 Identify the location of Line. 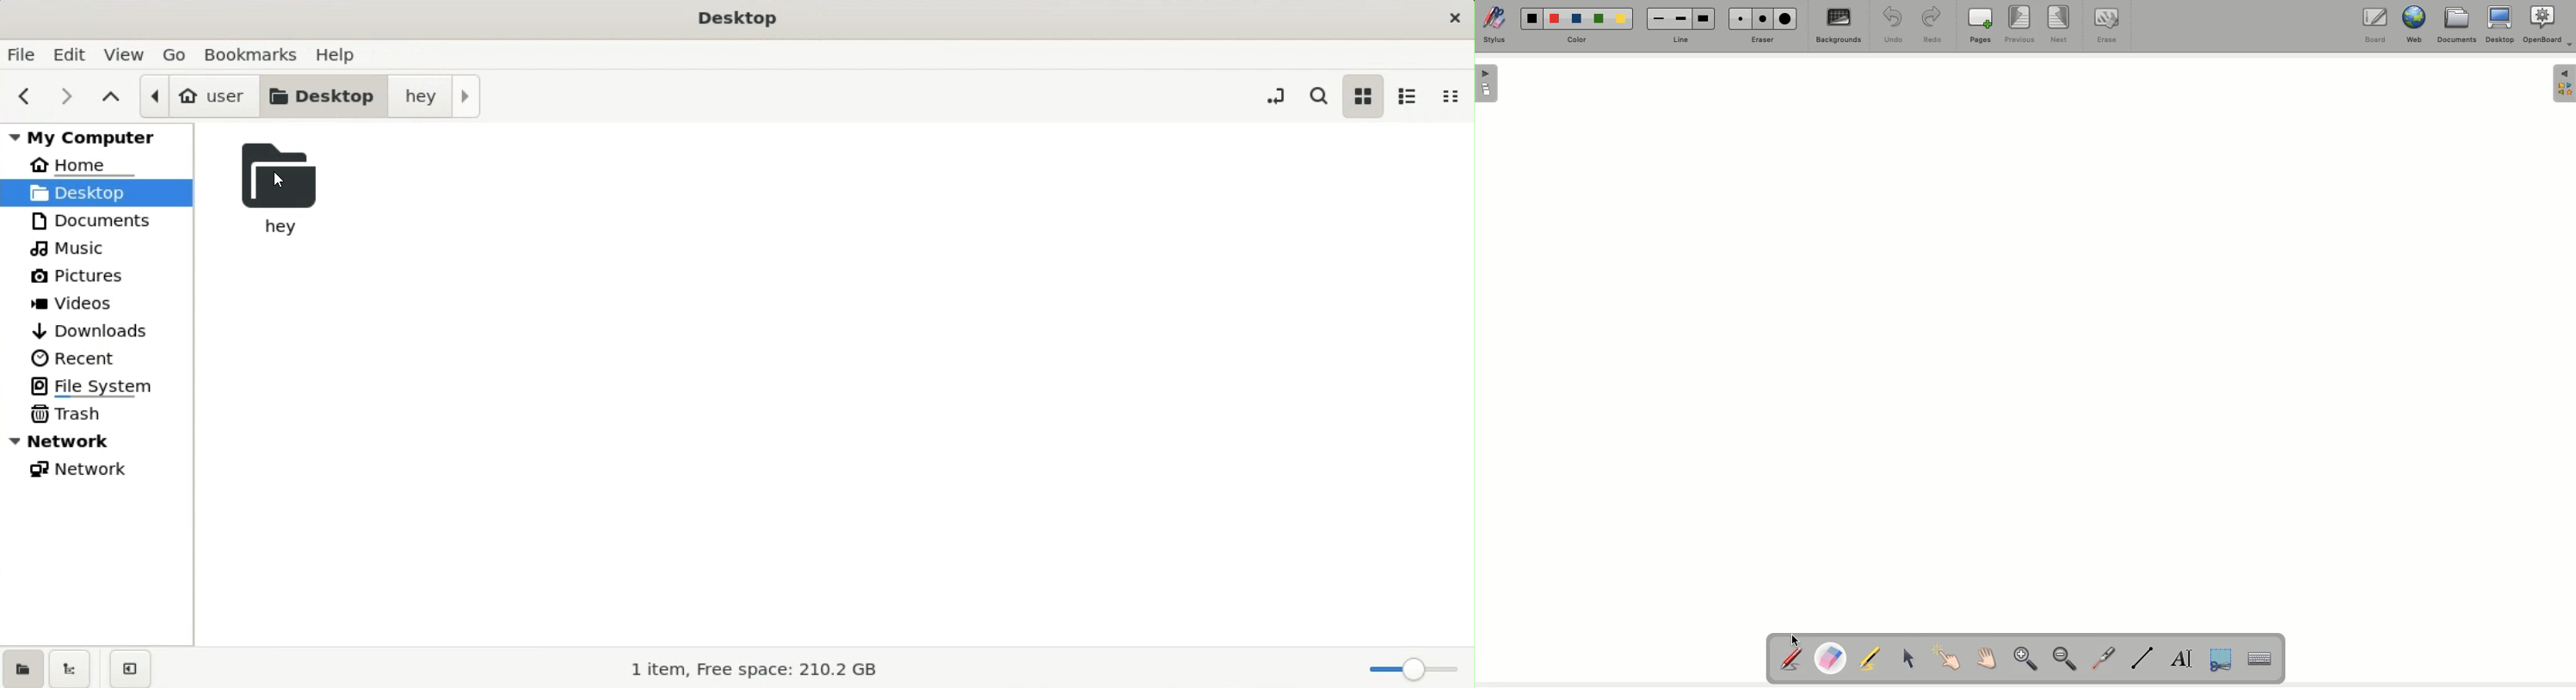
(1685, 39).